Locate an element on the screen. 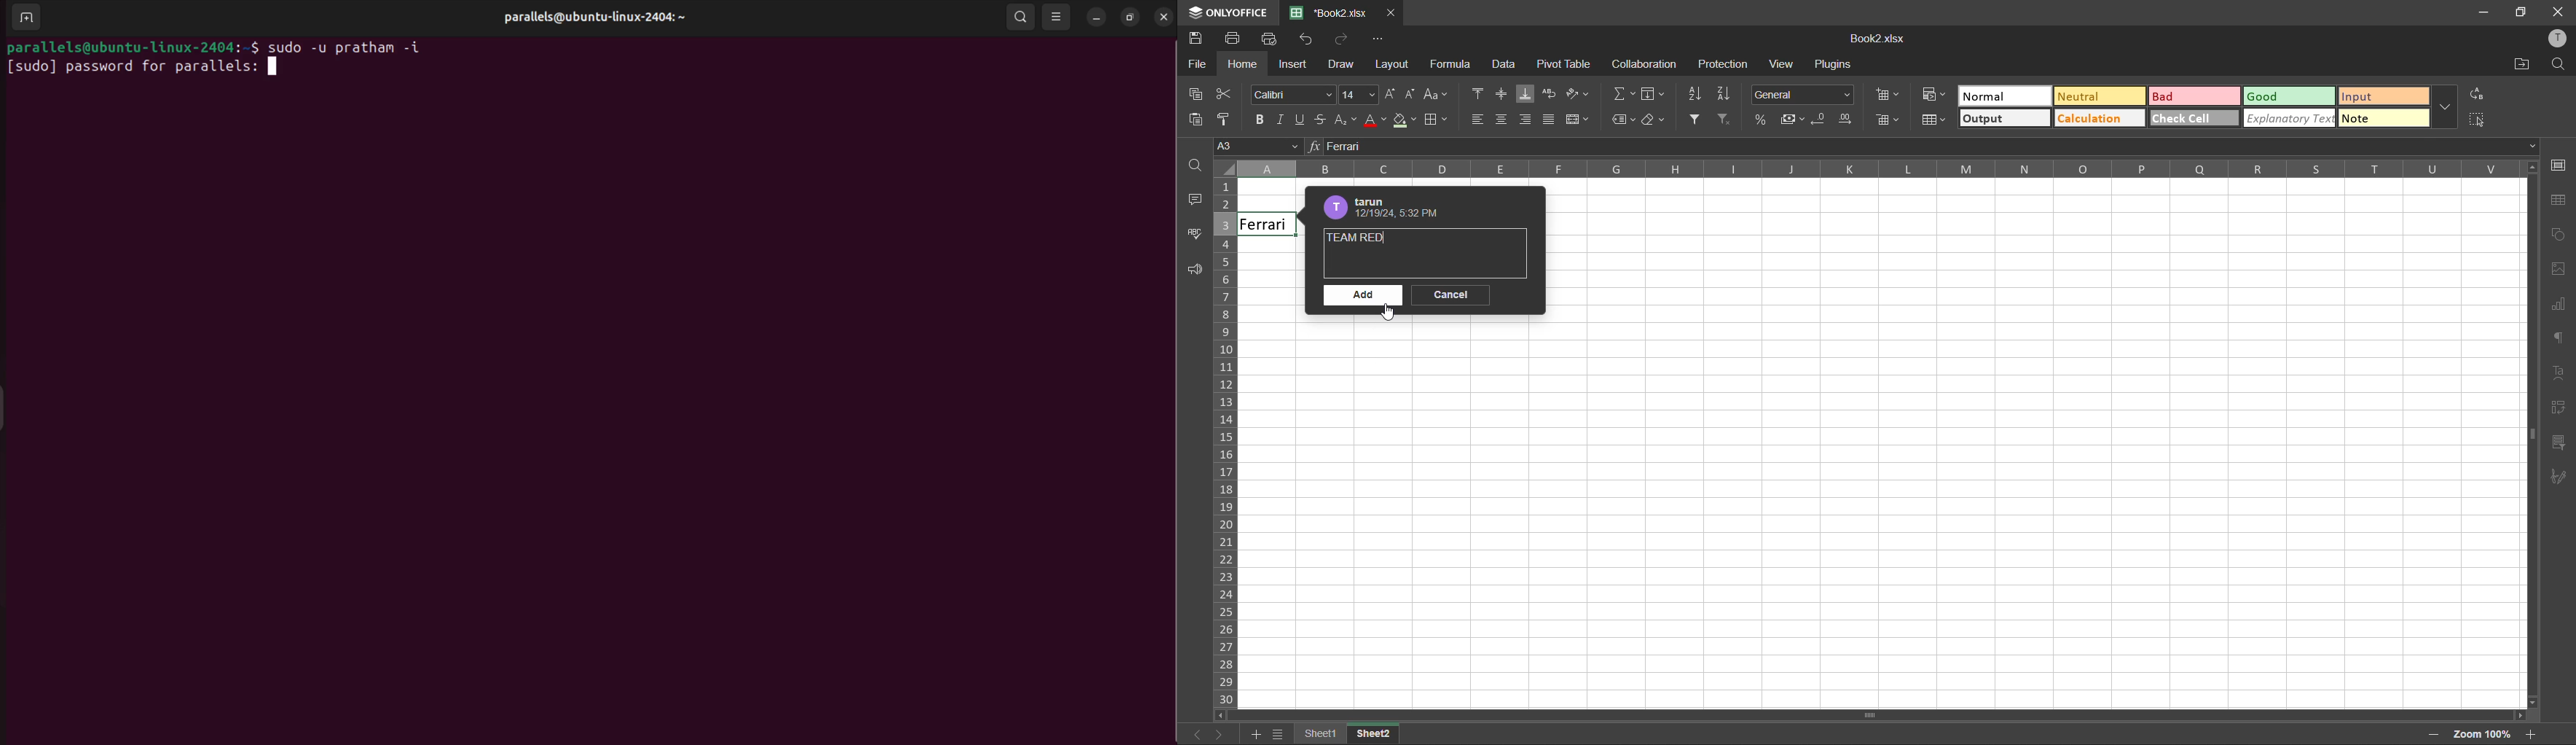 The width and height of the screenshot is (2576, 756). profile is located at coordinates (2560, 37).